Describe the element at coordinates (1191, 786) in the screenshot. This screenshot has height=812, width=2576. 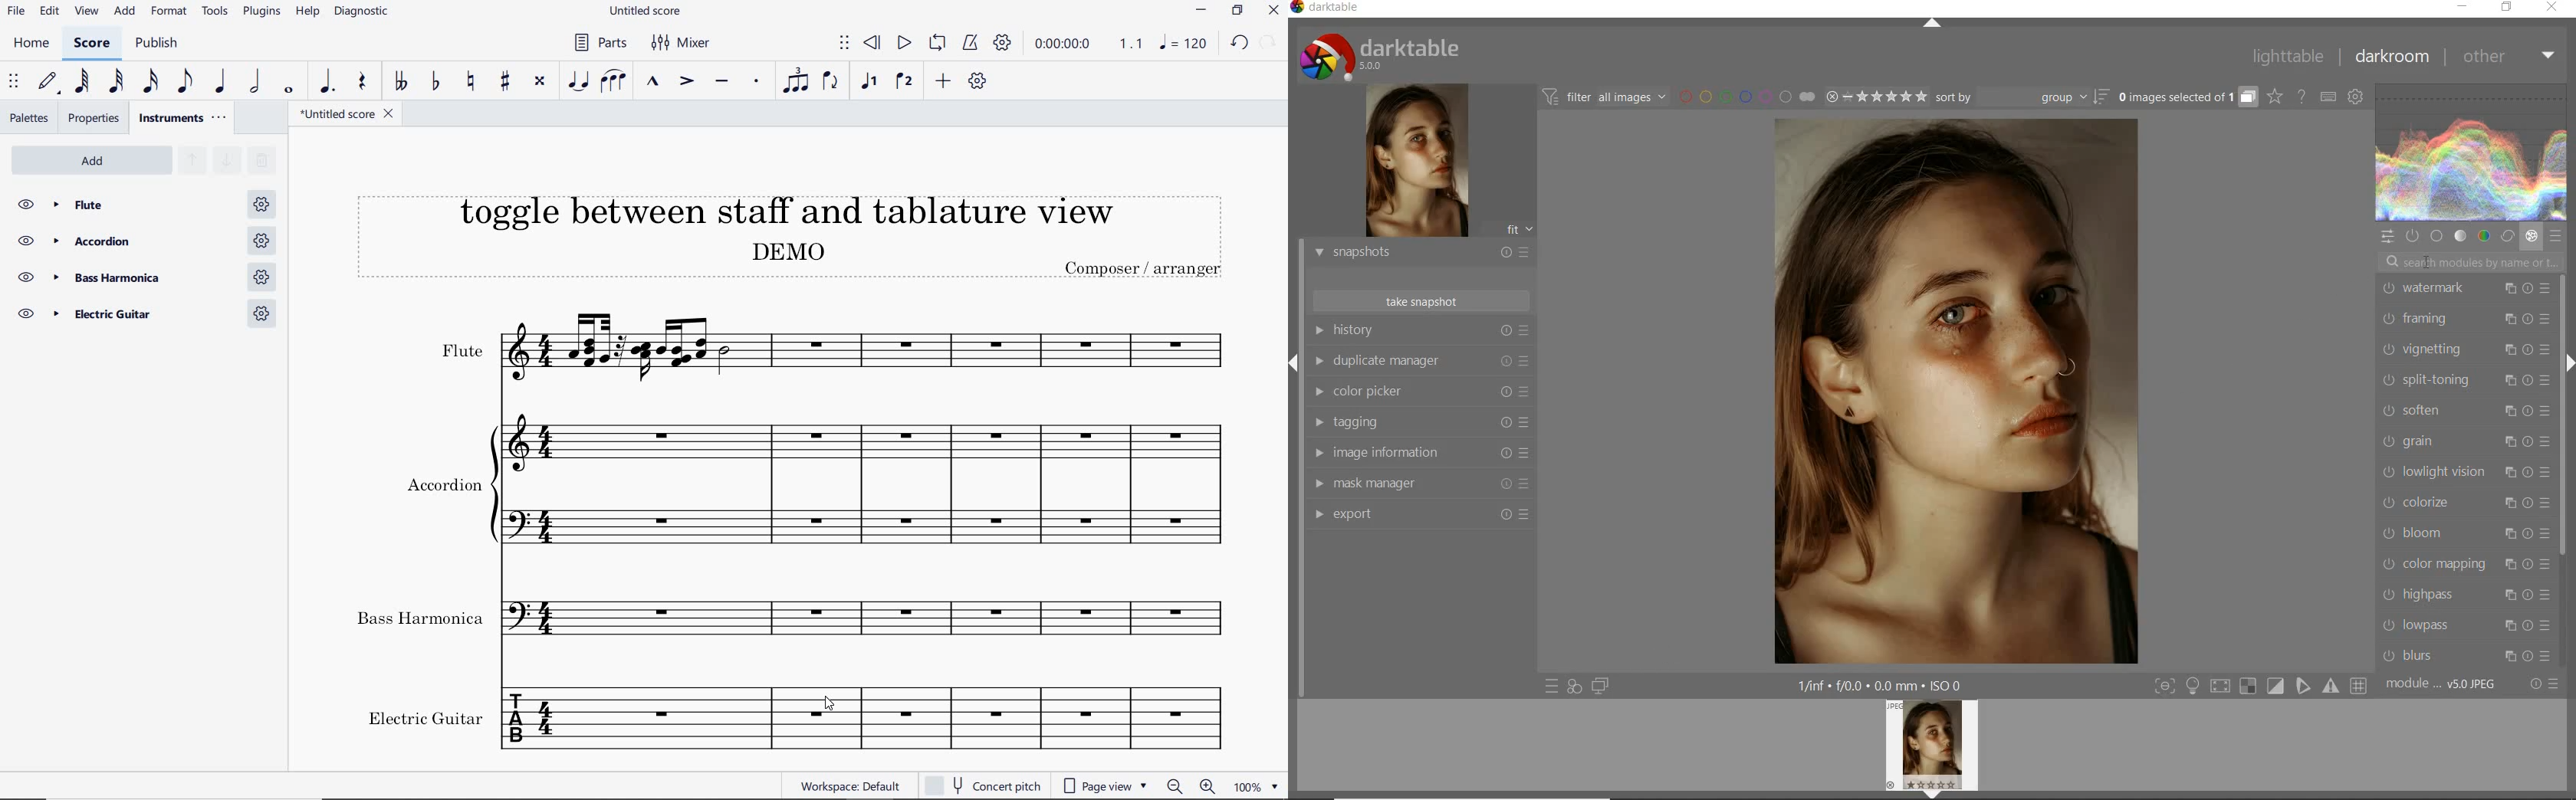
I see `zoom out or zoom in` at that location.